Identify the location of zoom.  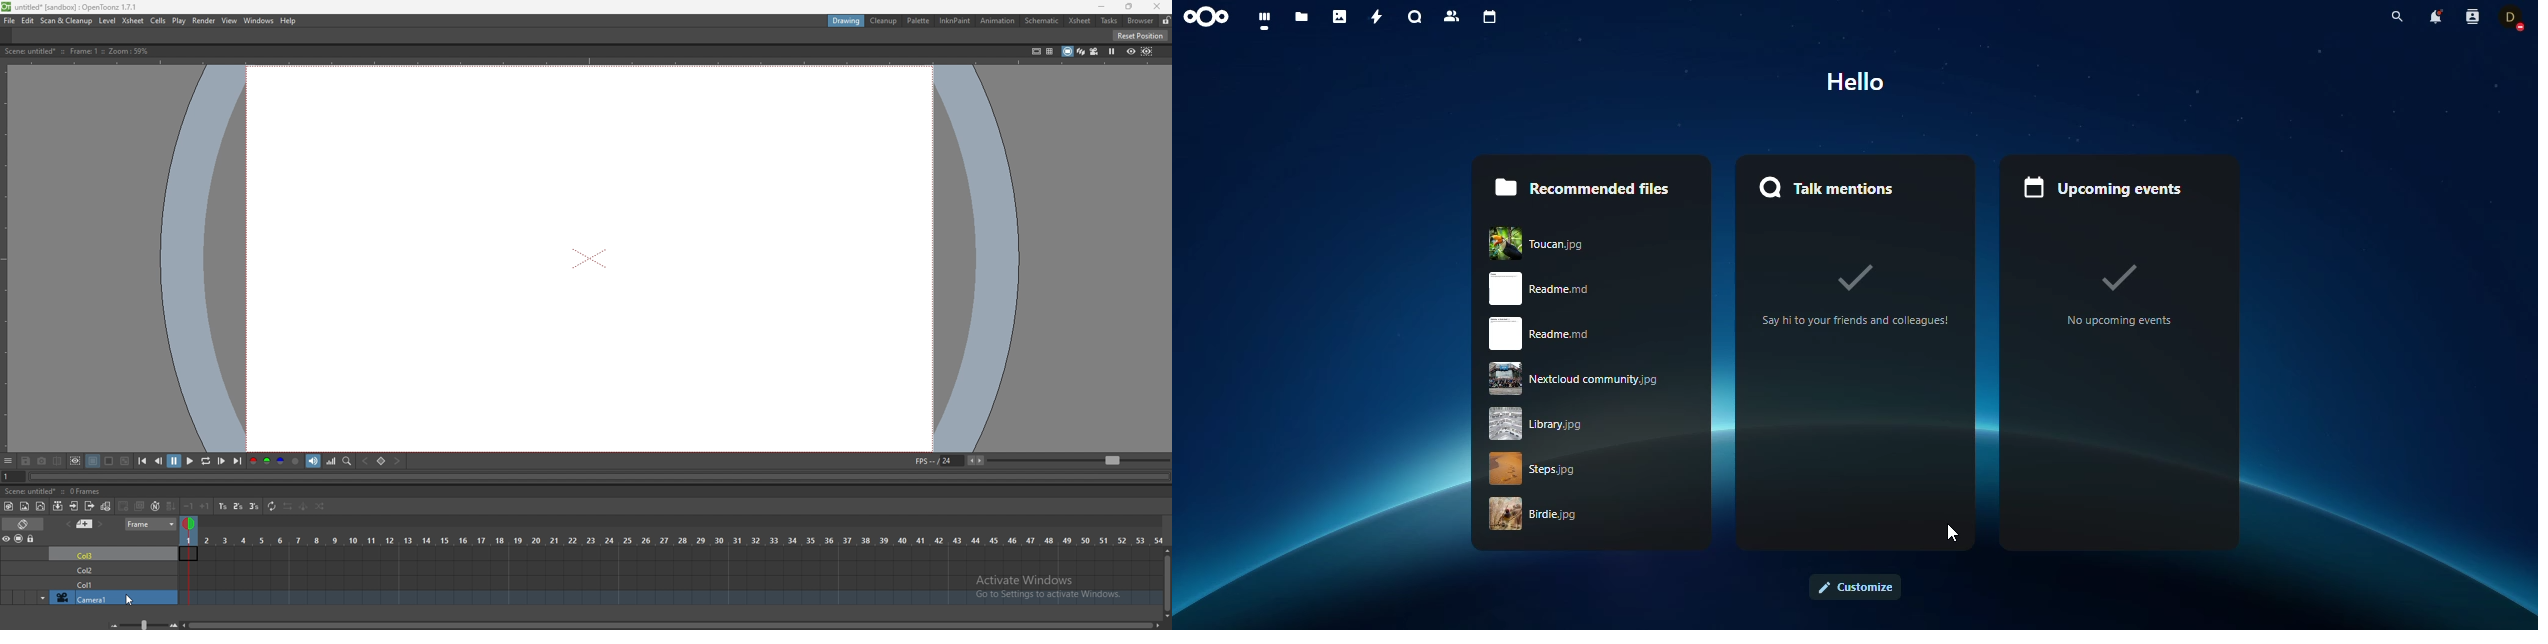
(143, 624).